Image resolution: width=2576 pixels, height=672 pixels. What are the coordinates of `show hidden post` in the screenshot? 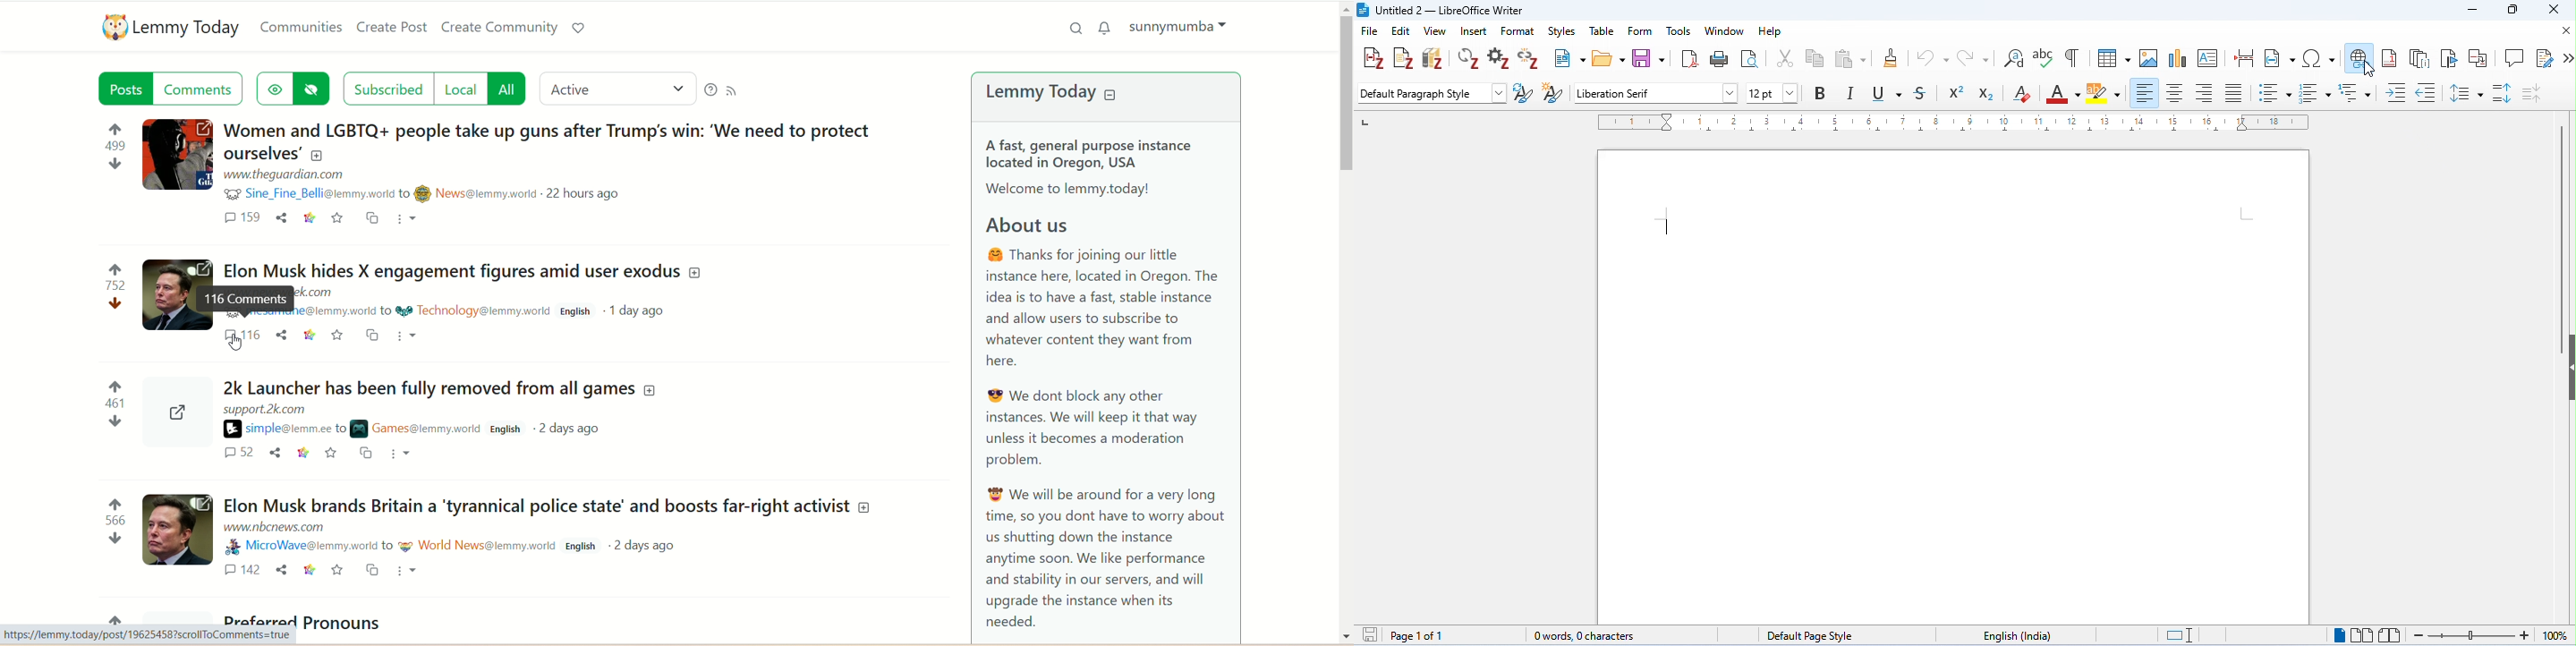 It's located at (274, 89).